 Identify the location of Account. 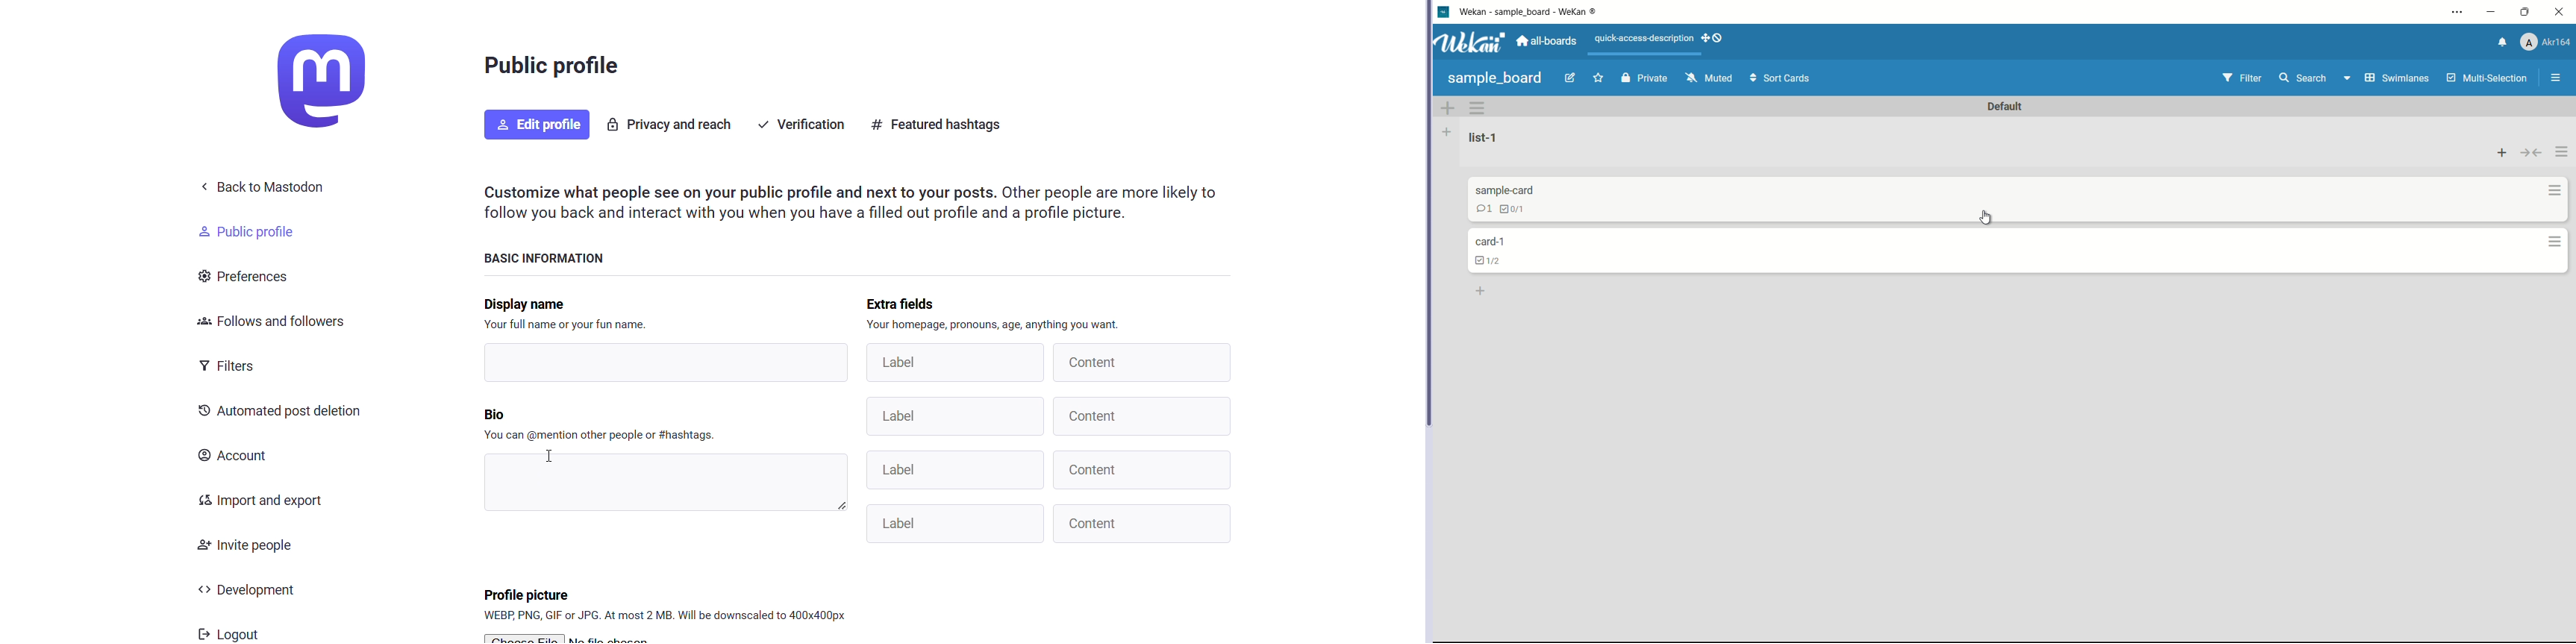
(241, 458).